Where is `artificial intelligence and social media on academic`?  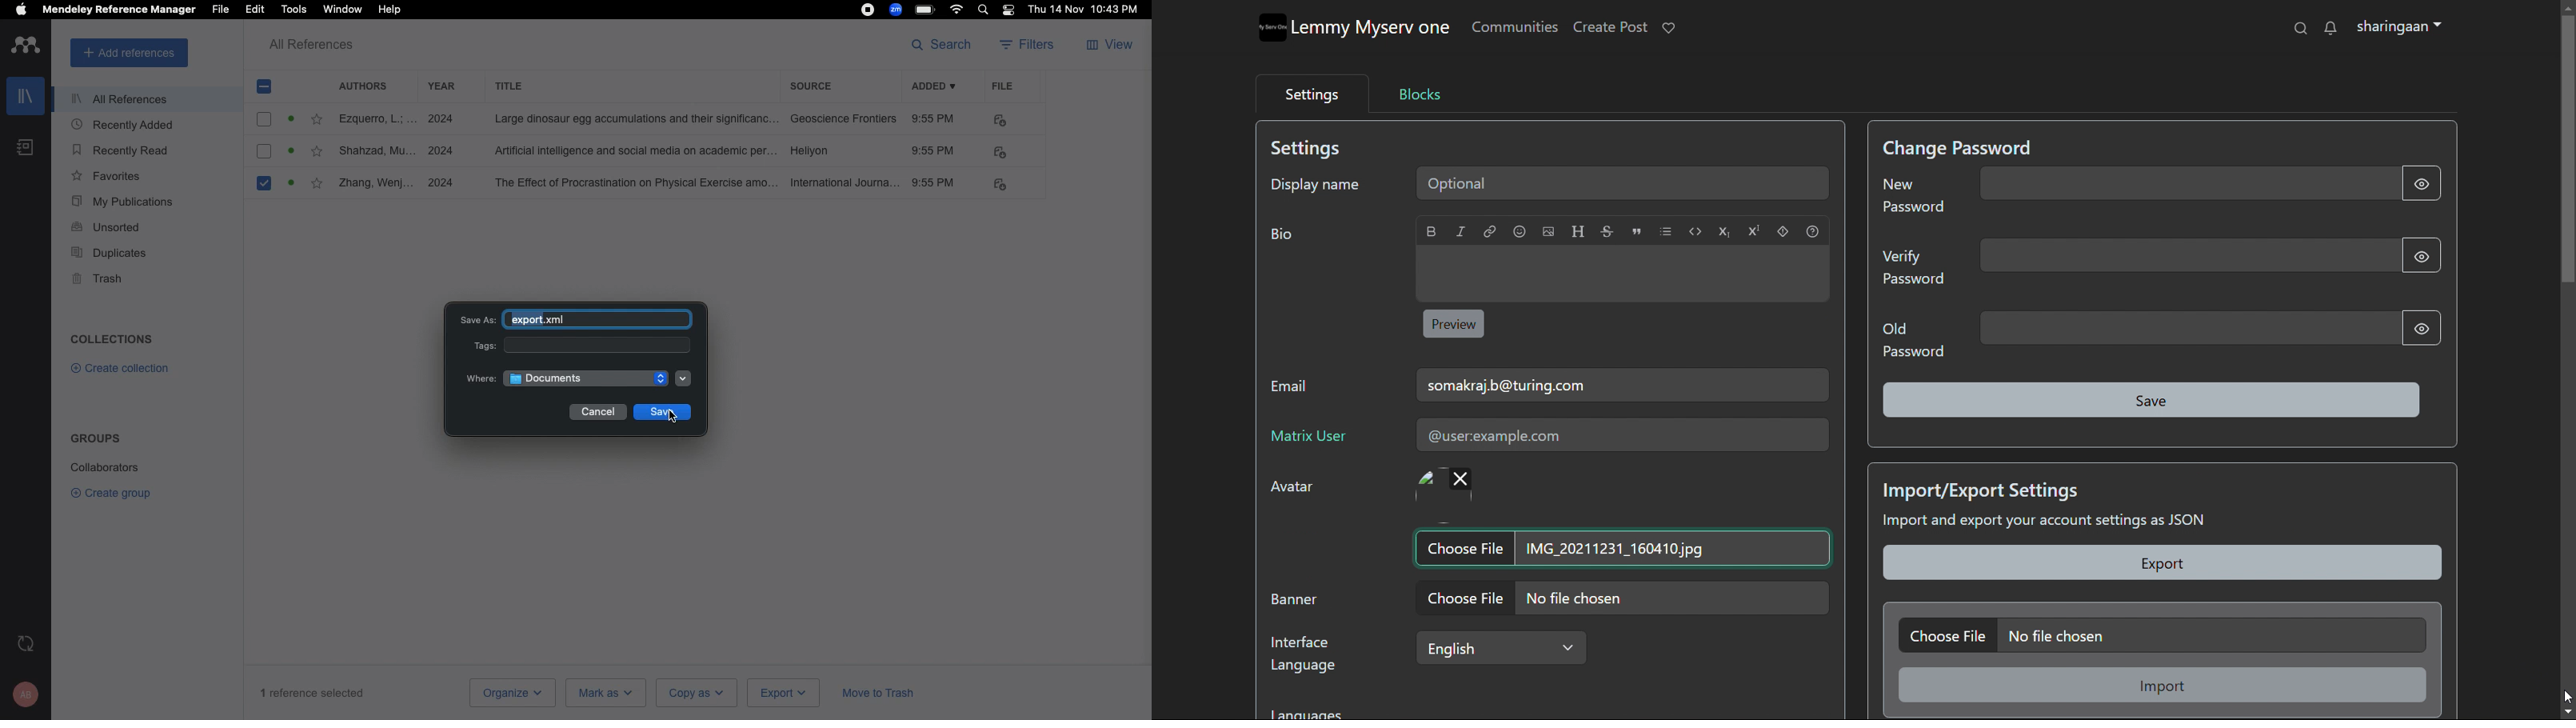
artificial intelligence and social media on academic is located at coordinates (635, 149).